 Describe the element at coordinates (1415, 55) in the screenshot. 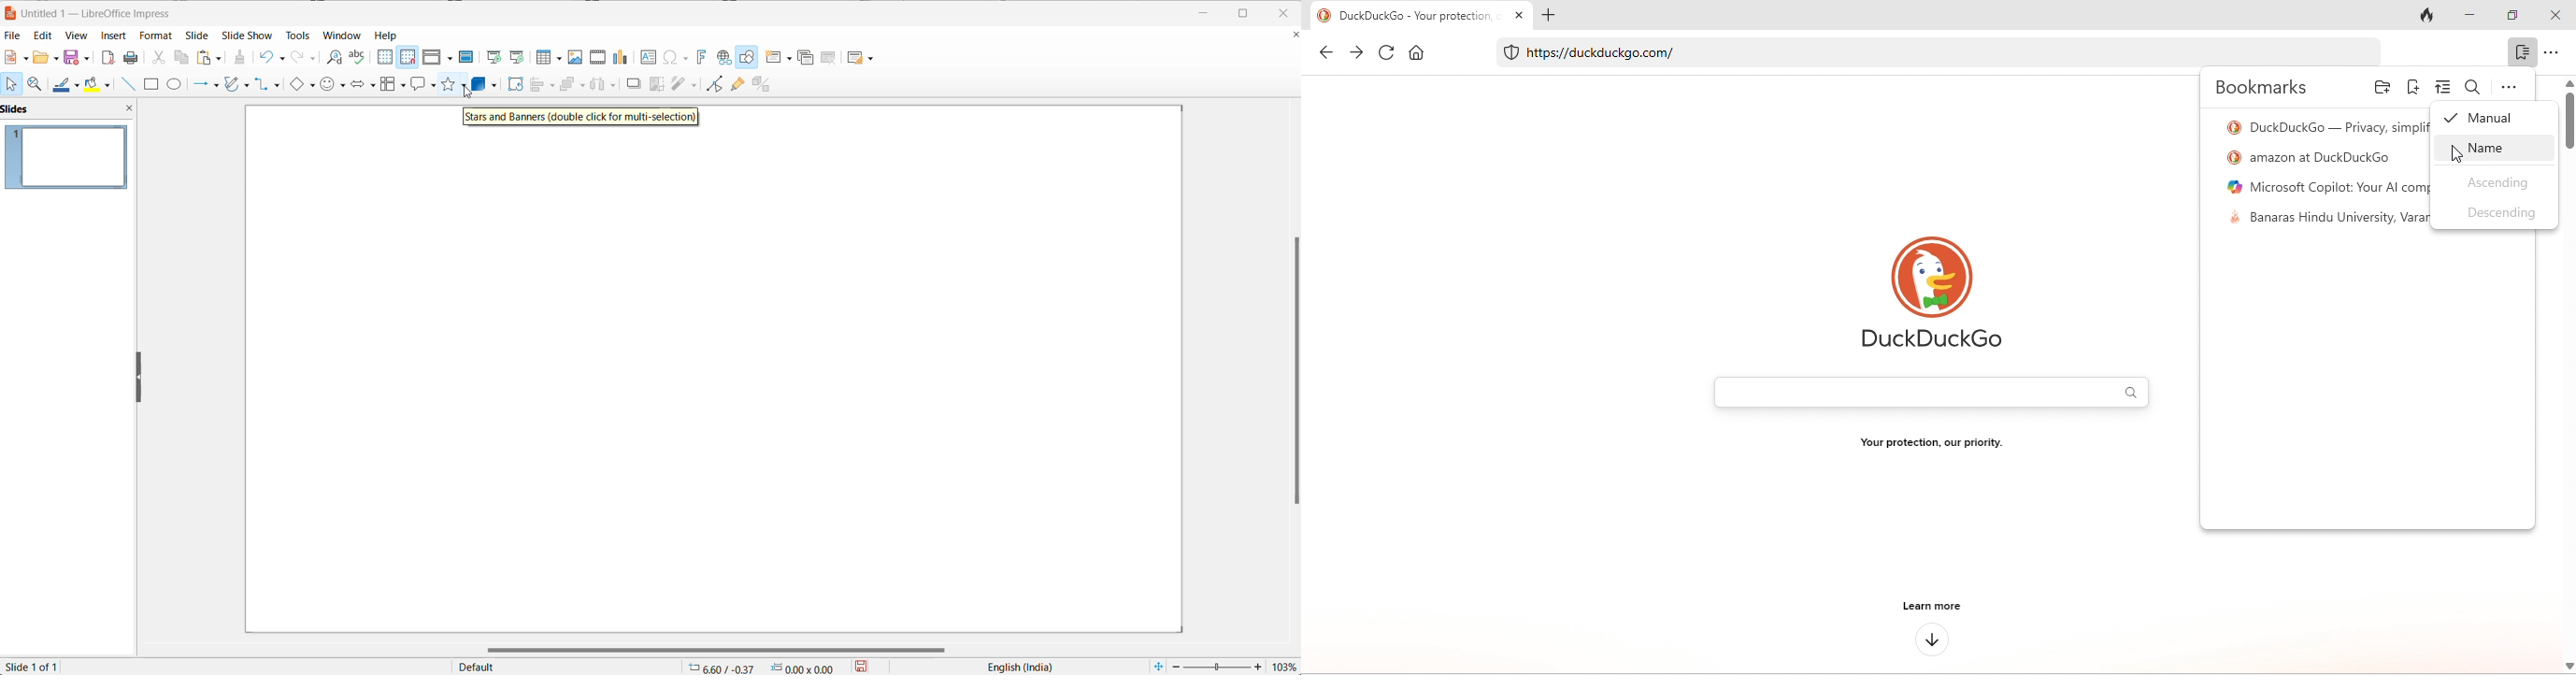

I see `home` at that location.